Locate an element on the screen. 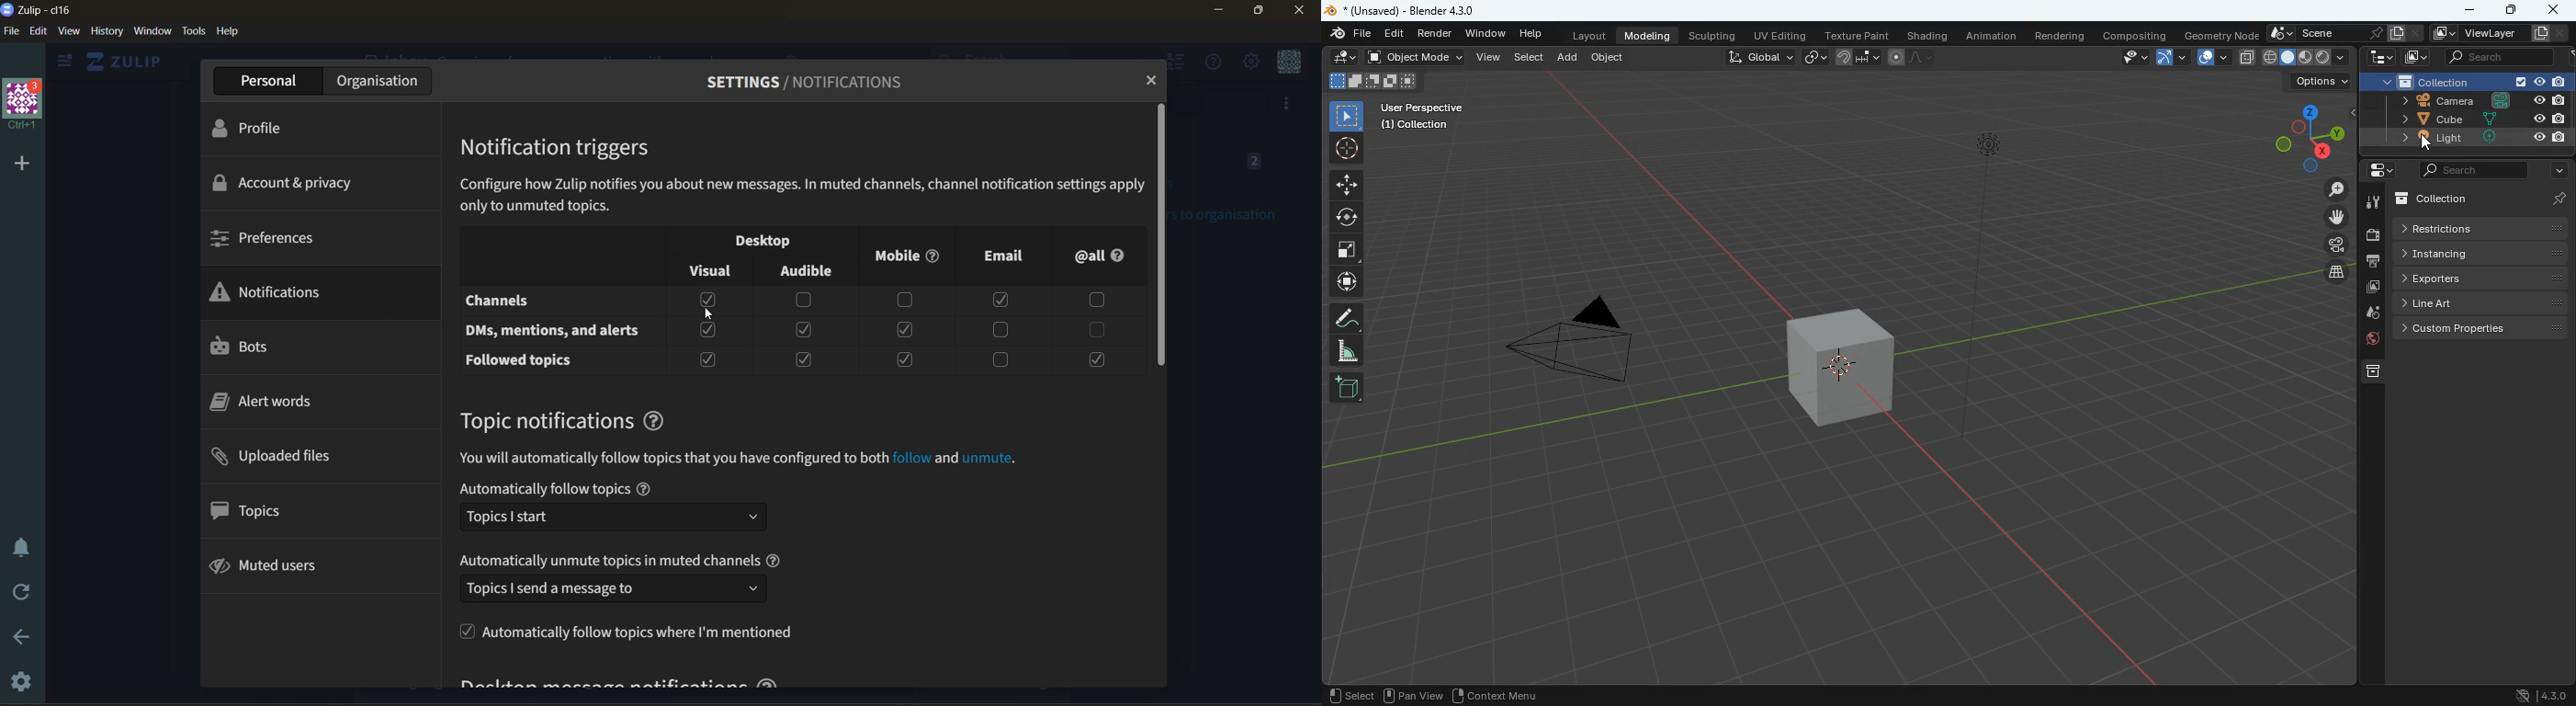 The width and height of the screenshot is (2576, 728). settings/notifications is located at coordinates (801, 83).